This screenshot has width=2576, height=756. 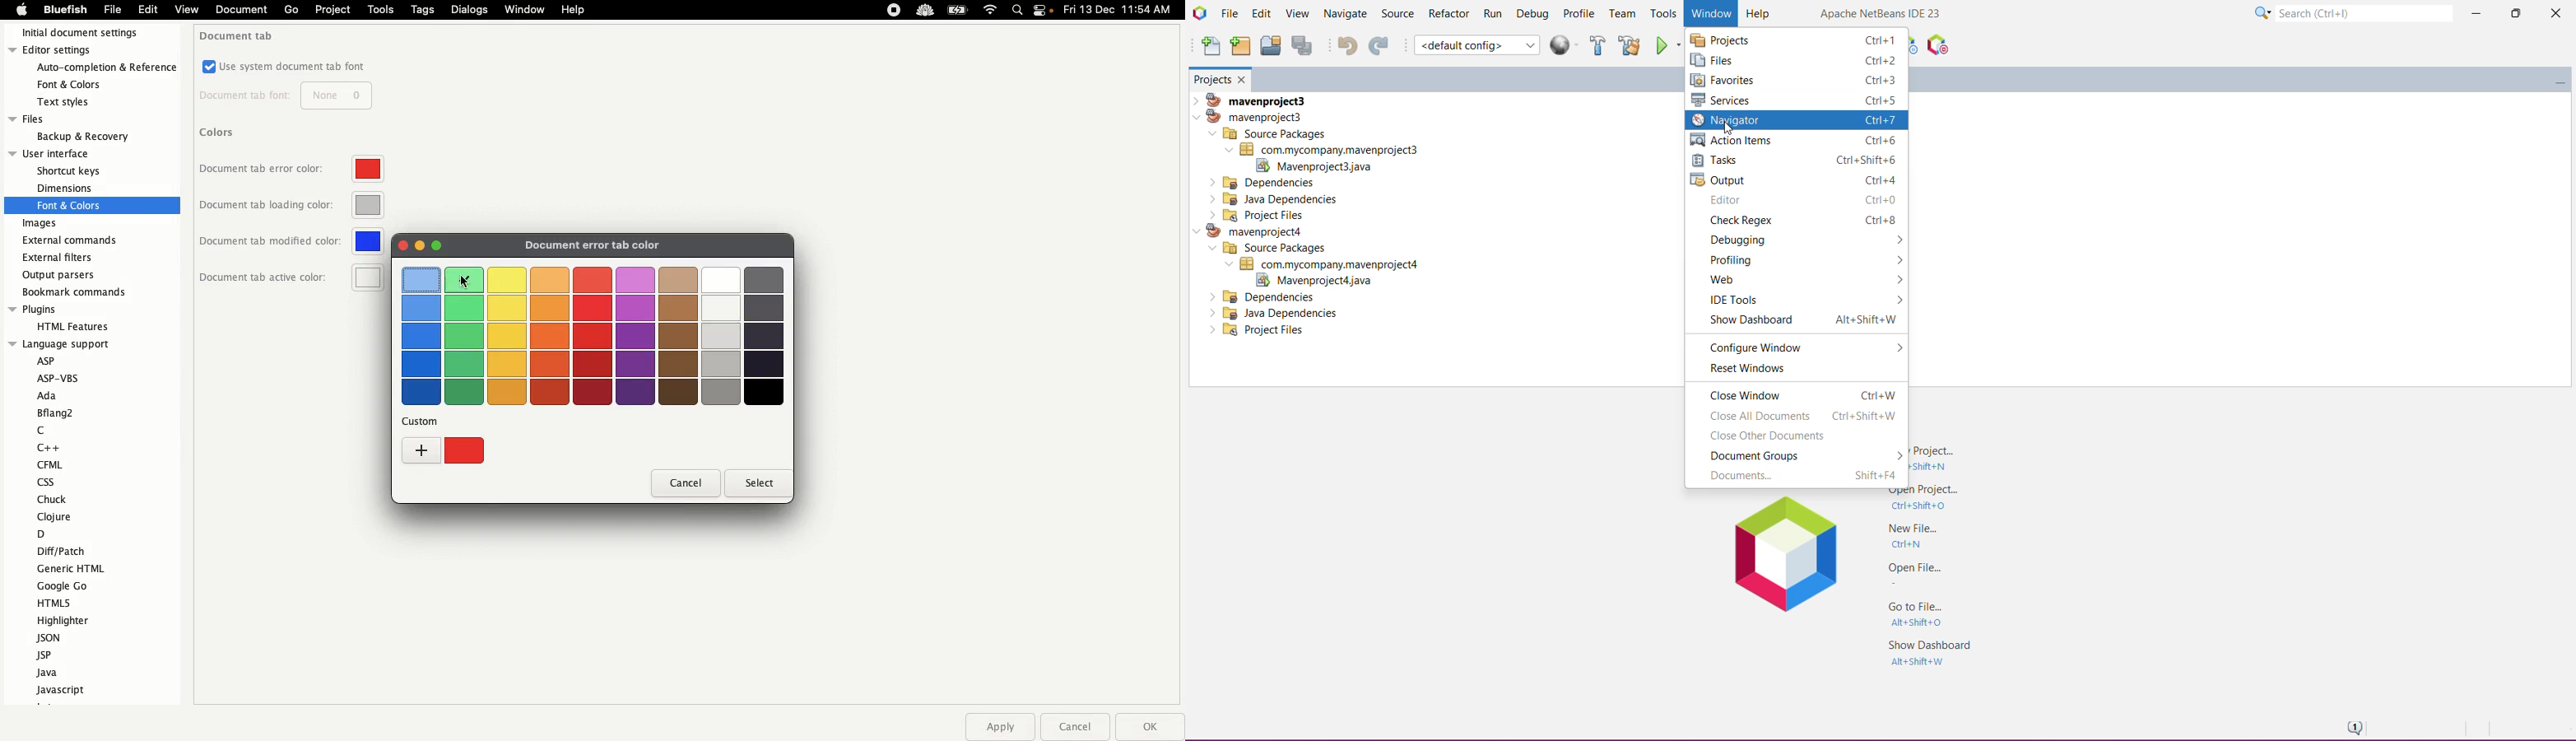 I want to click on Colors, so click(x=594, y=336).